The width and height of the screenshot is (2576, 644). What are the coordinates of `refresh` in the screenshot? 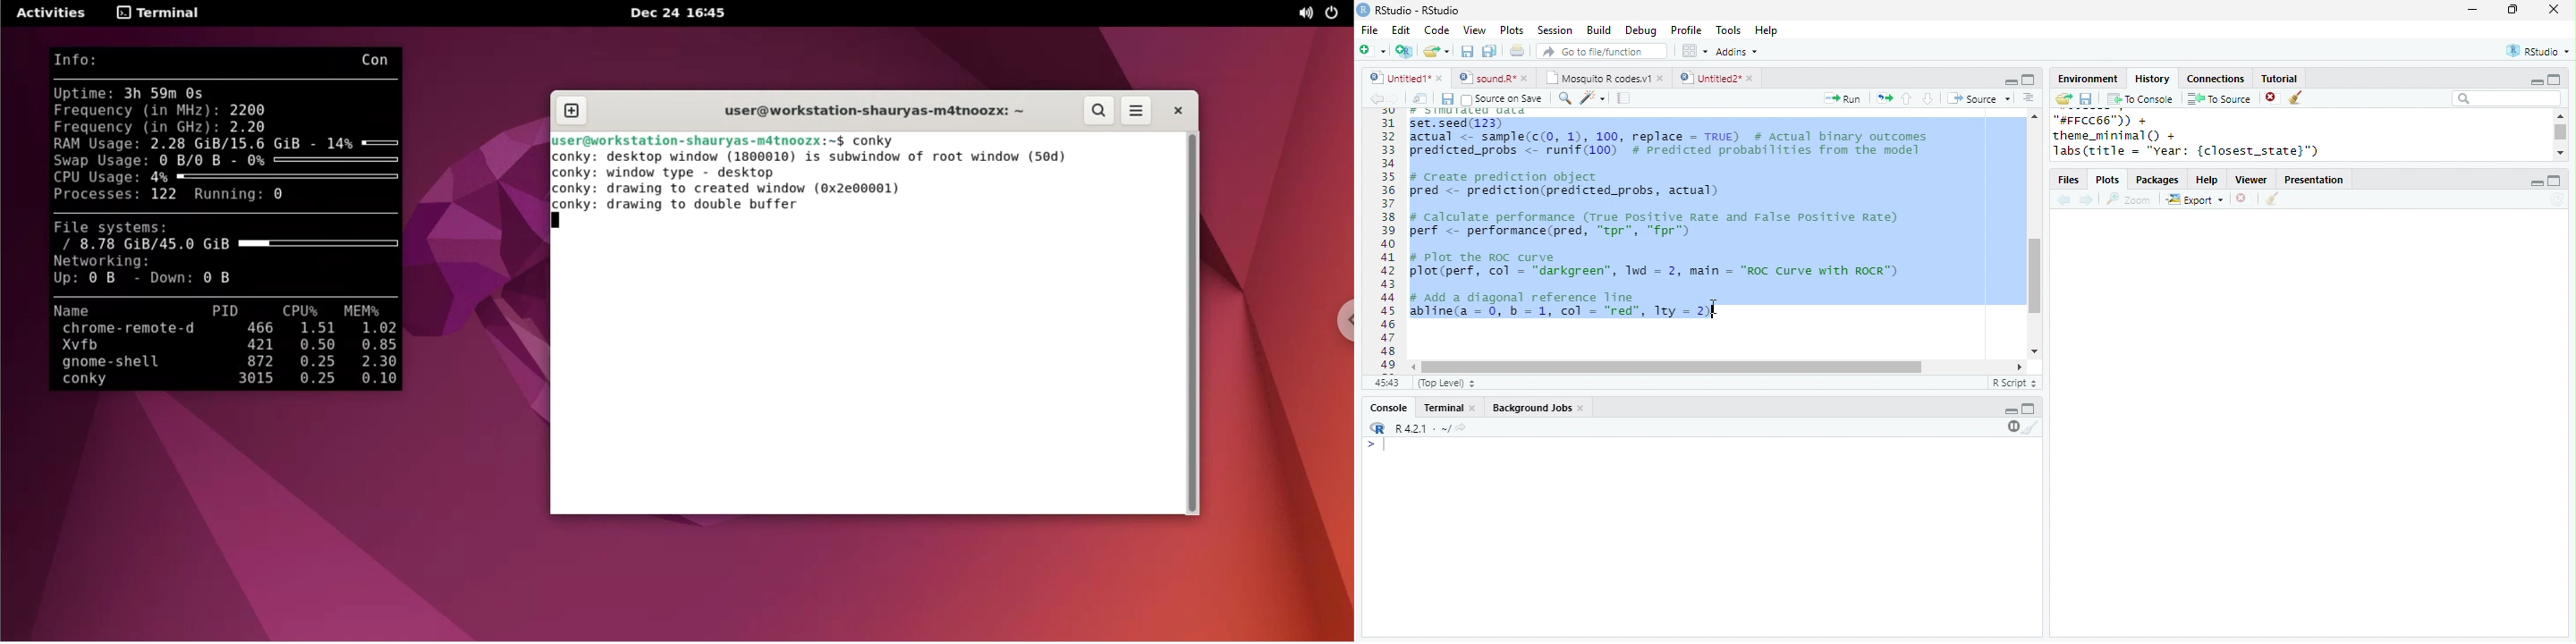 It's located at (2557, 199).